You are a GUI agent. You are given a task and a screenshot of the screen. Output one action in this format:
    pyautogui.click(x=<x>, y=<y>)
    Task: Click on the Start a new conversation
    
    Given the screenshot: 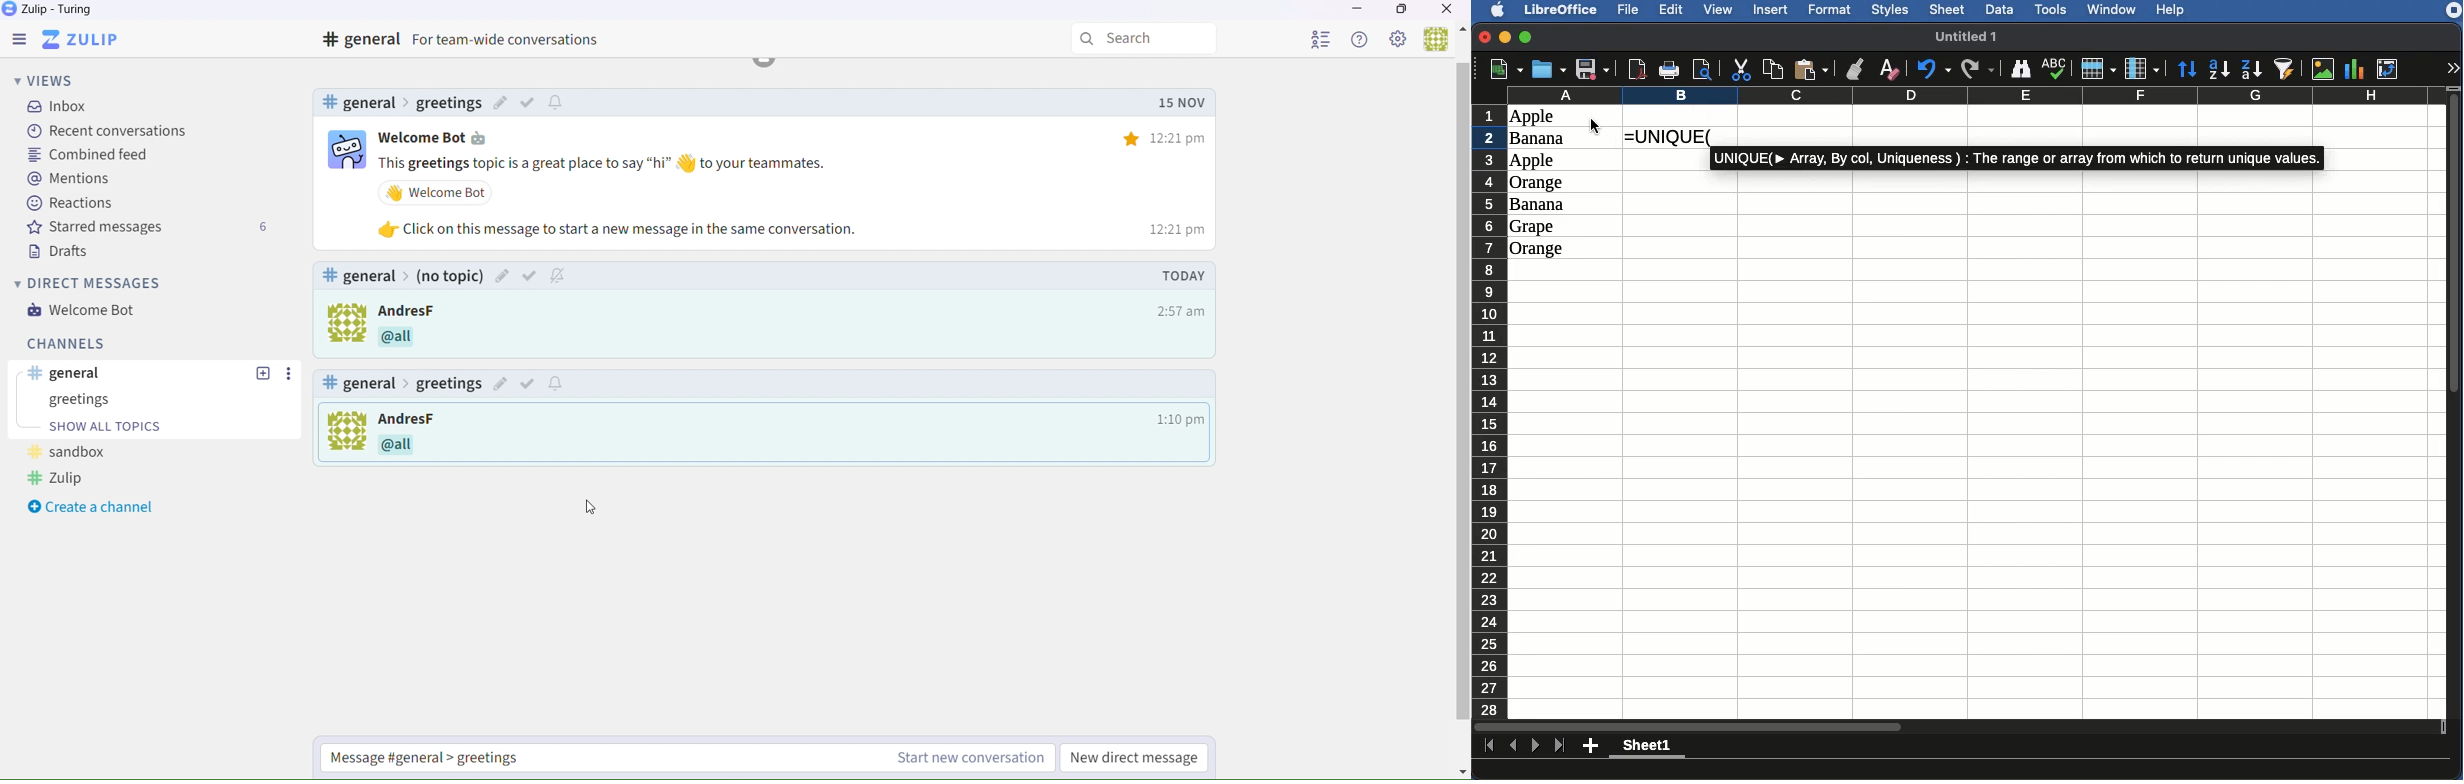 What is the action you would take?
    pyautogui.click(x=964, y=761)
    